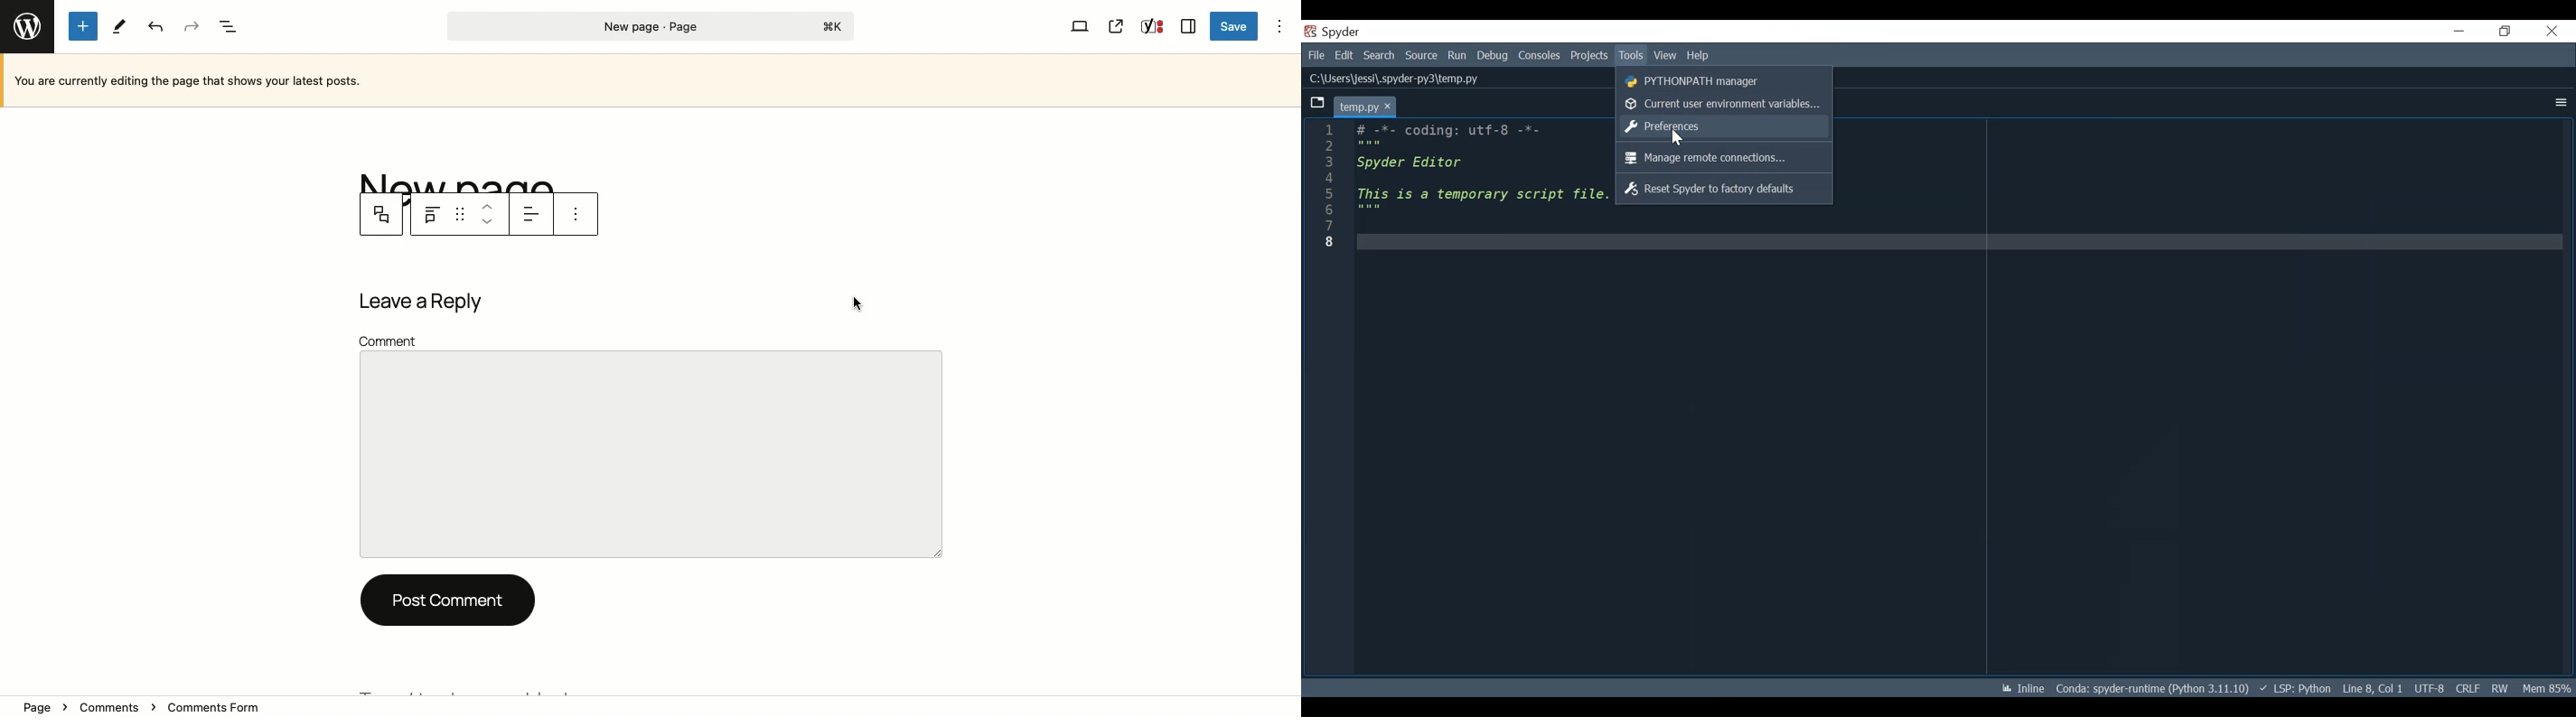 Image resolution: width=2576 pixels, height=728 pixels. Describe the element at coordinates (2500, 688) in the screenshot. I see `File Permission` at that location.